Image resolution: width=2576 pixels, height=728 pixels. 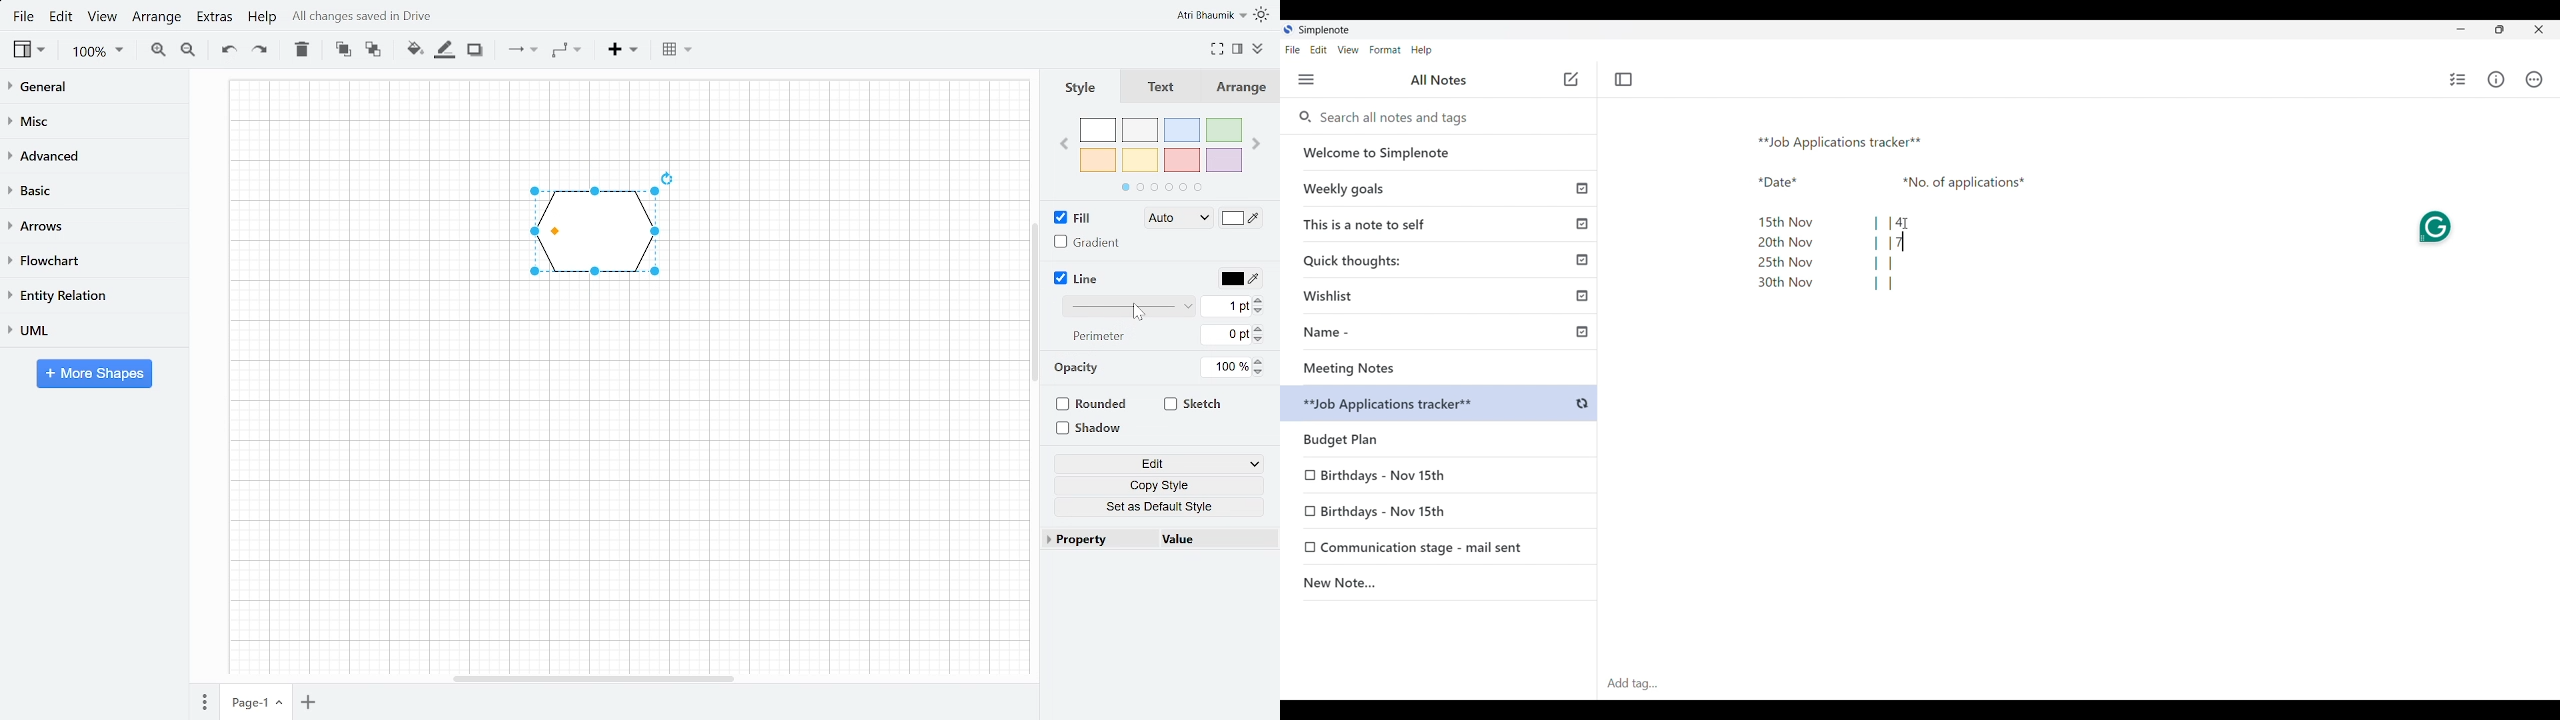 I want to click on Text pasted, so click(x=1891, y=212).